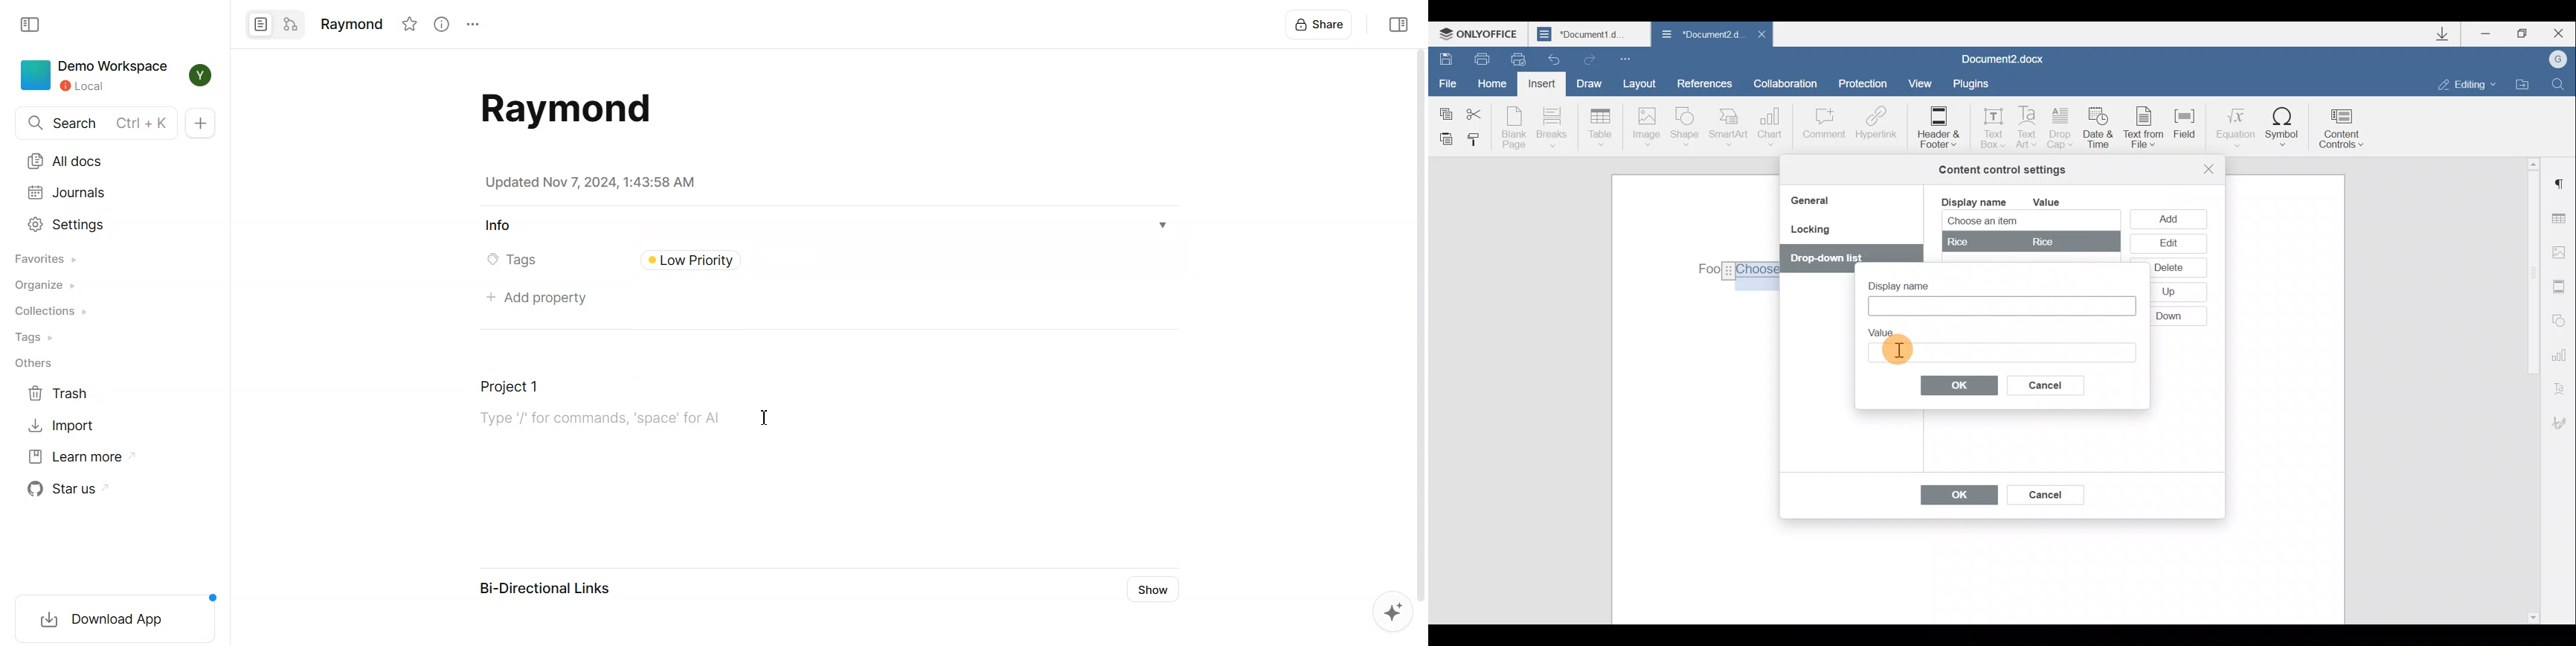  What do you see at coordinates (498, 226) in the screenshot?
I see `Info` at bounding box center [498, 226].